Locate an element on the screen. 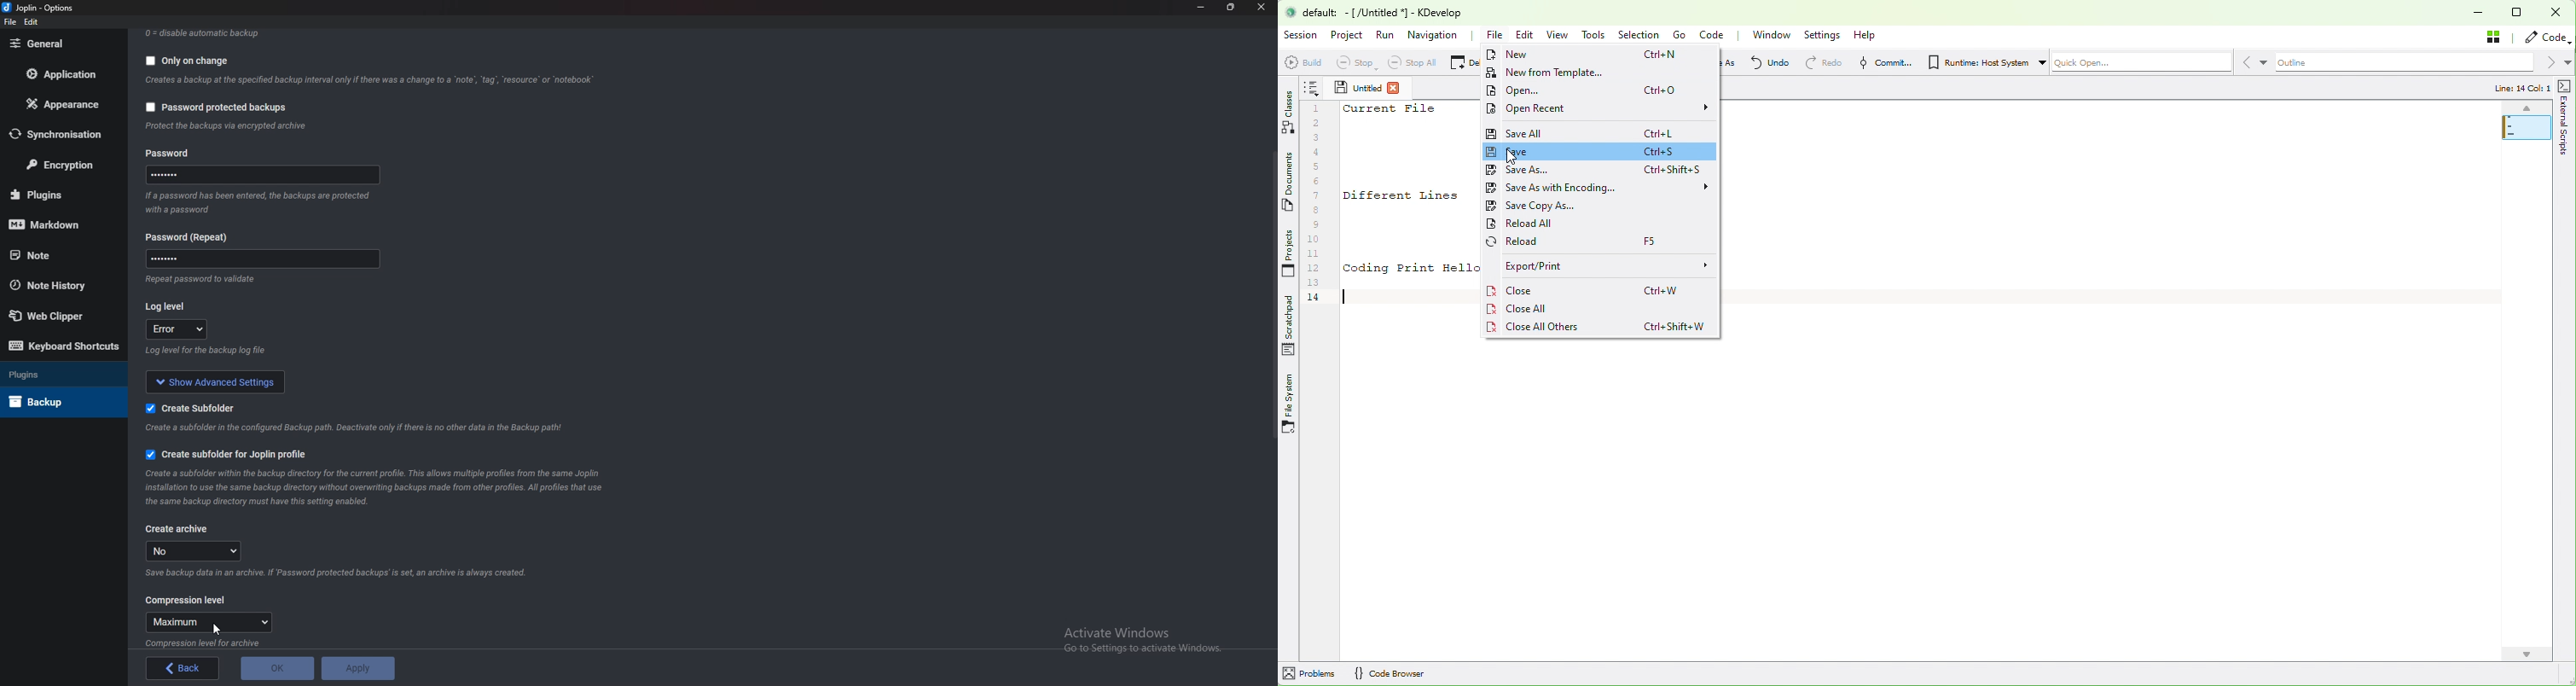  Create sub folder is located at coordinates (198, 406).